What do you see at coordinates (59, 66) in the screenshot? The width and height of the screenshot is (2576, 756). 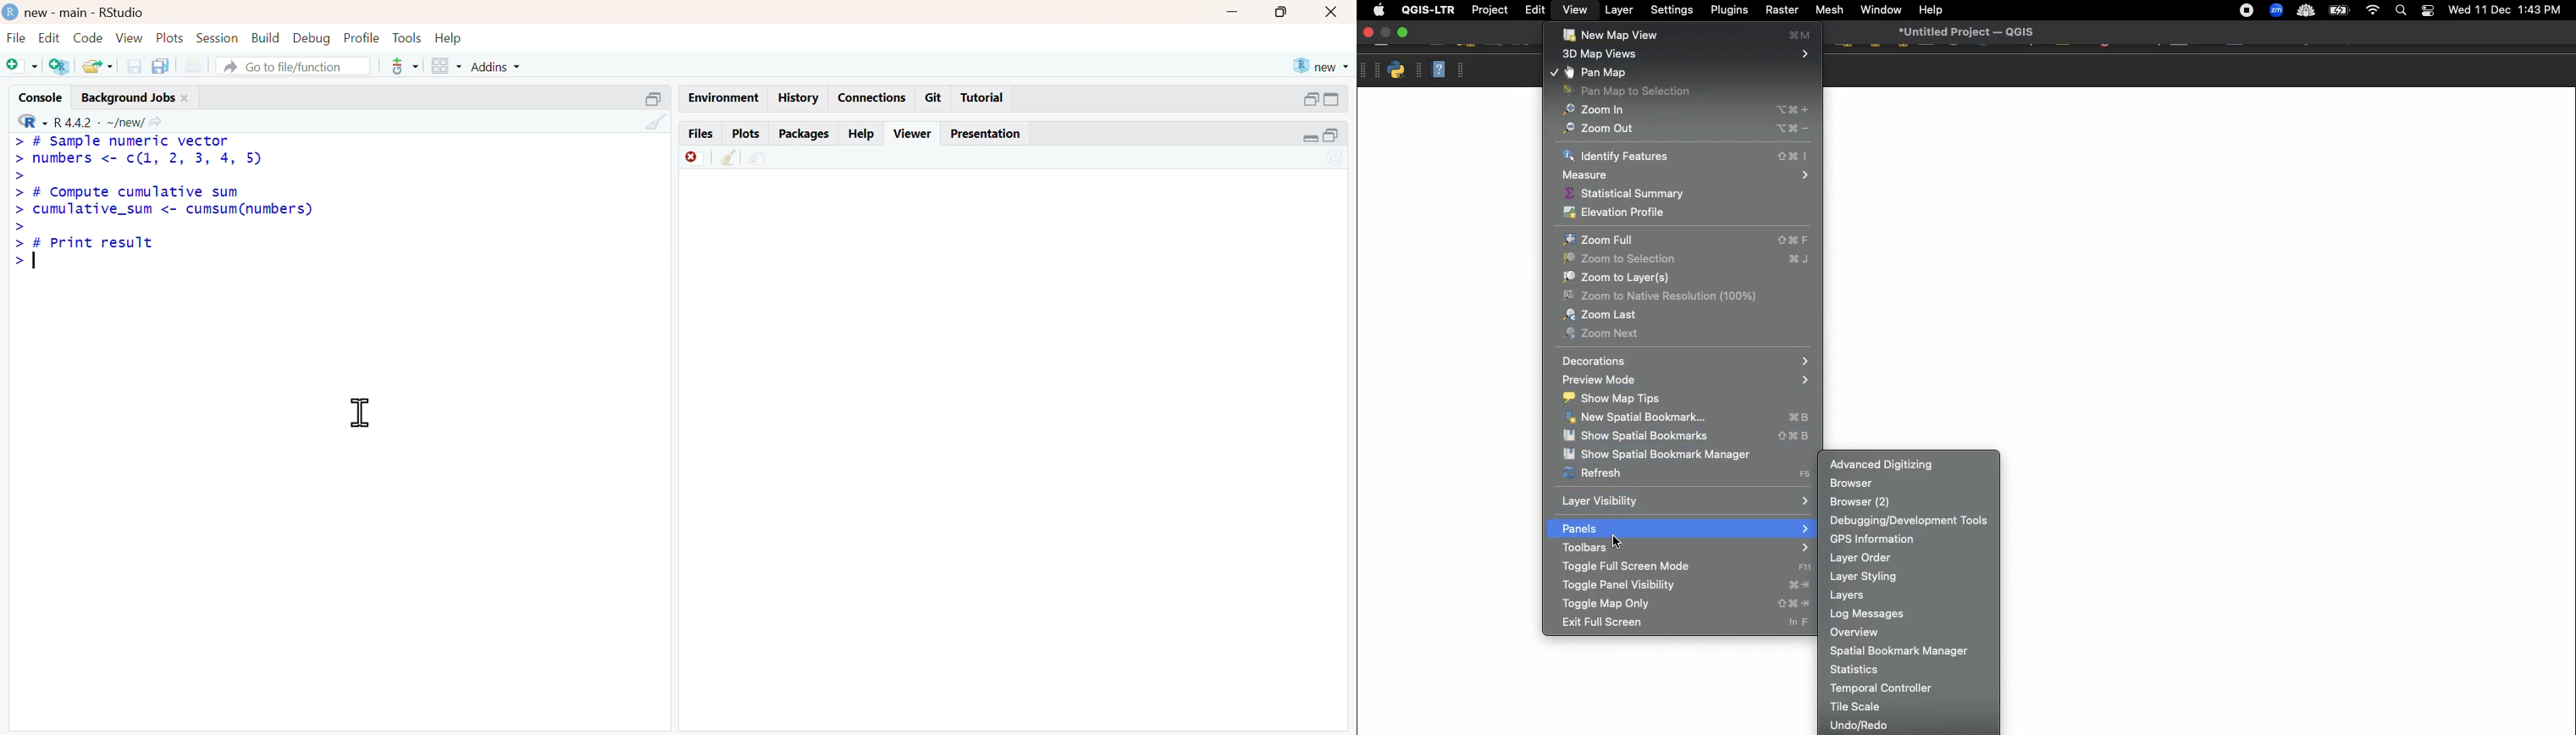 I see `add R file` at bounding box center [59, 66].